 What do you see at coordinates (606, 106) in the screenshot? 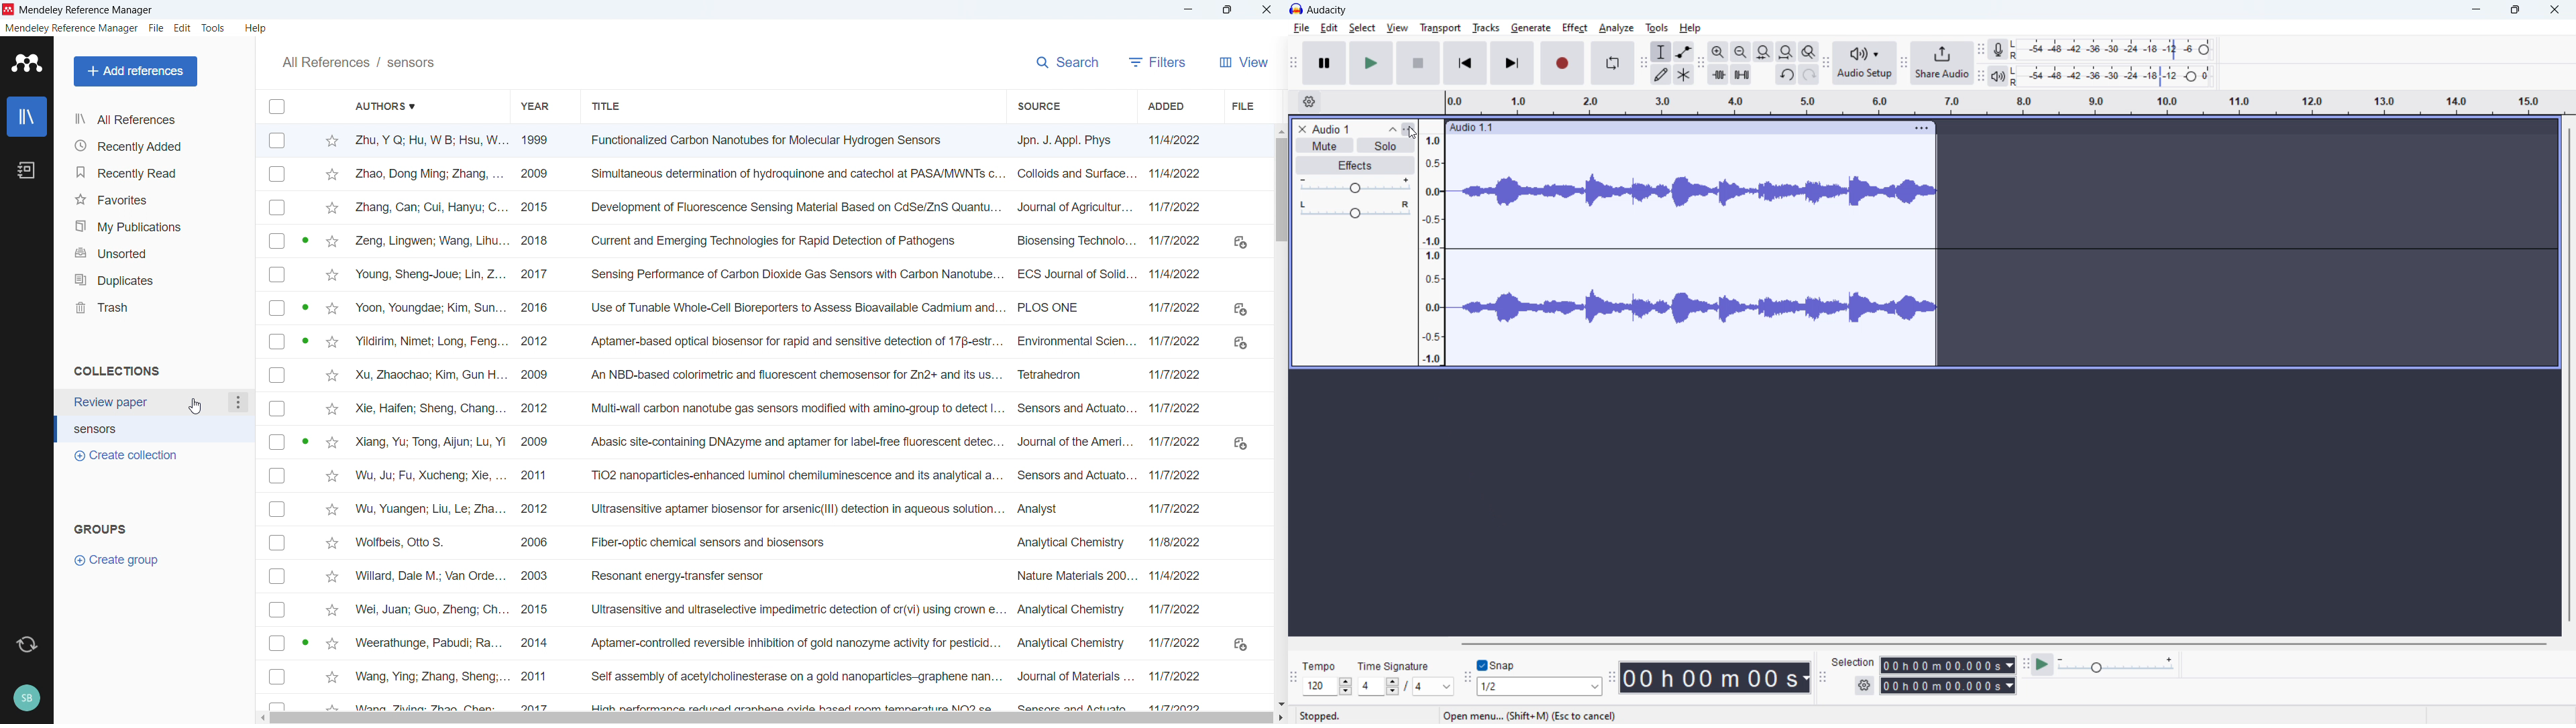
I see `Sort by title ` at bounding box center [606, 106].